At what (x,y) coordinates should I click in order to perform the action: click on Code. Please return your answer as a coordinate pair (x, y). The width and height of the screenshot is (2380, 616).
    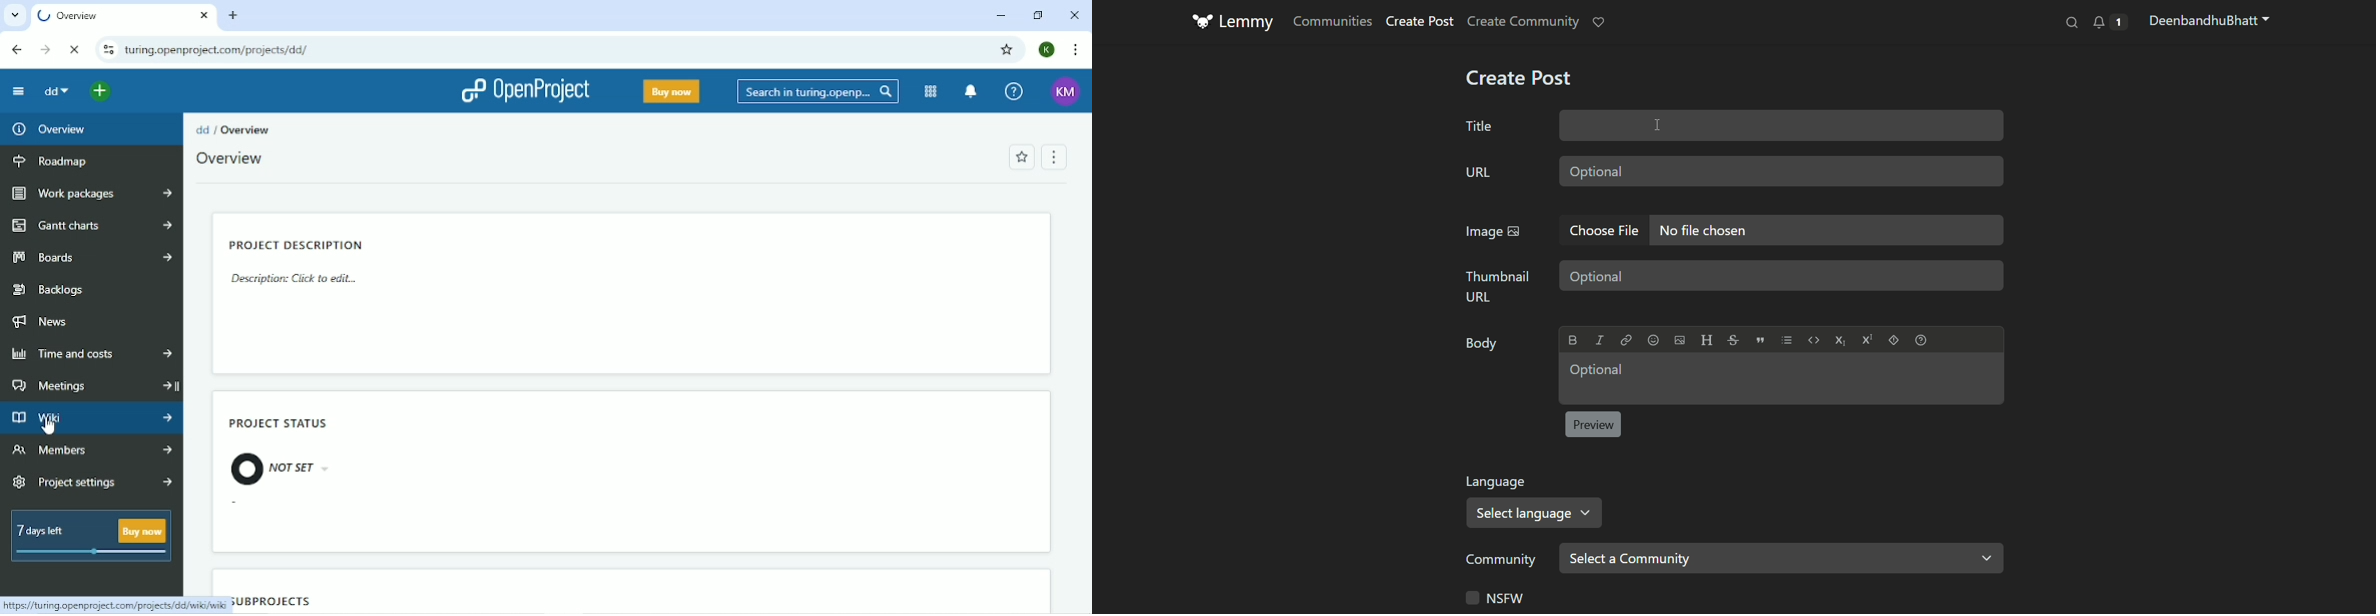
    Looking at the image, I should click on (1814, 340).